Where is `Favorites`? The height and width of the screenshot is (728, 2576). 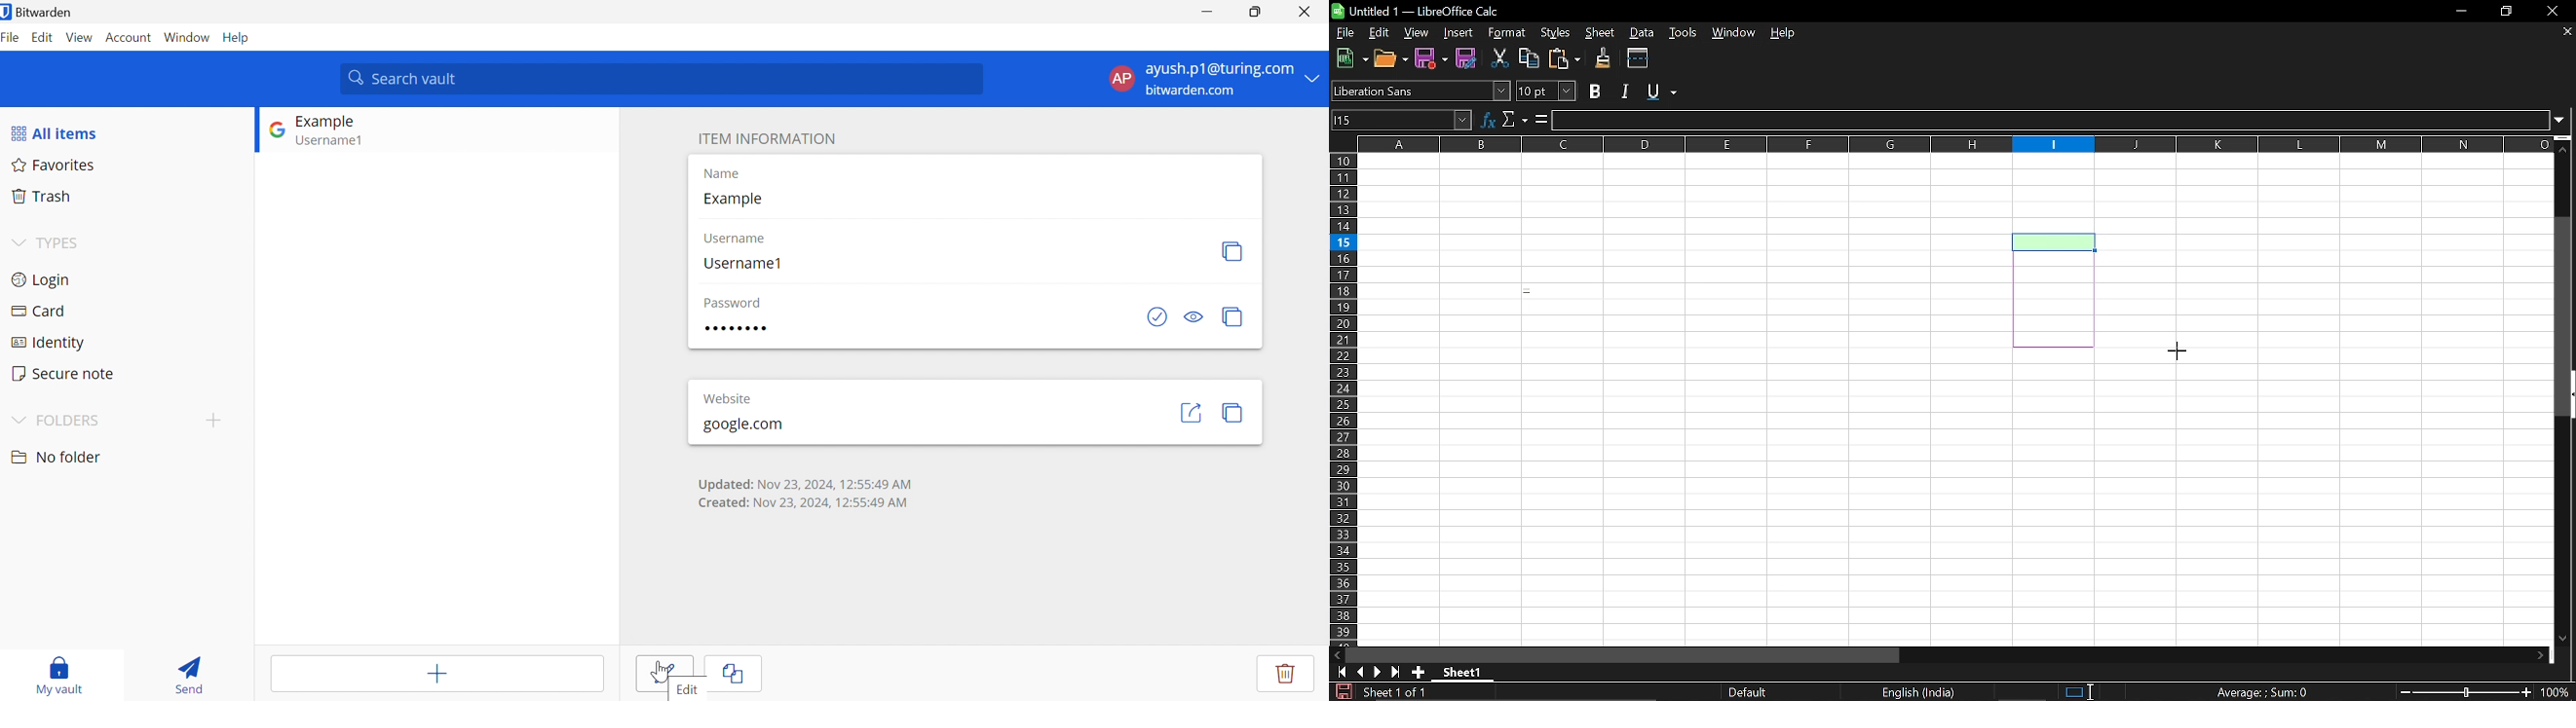 Favorites is located at coordinates (58, 166).